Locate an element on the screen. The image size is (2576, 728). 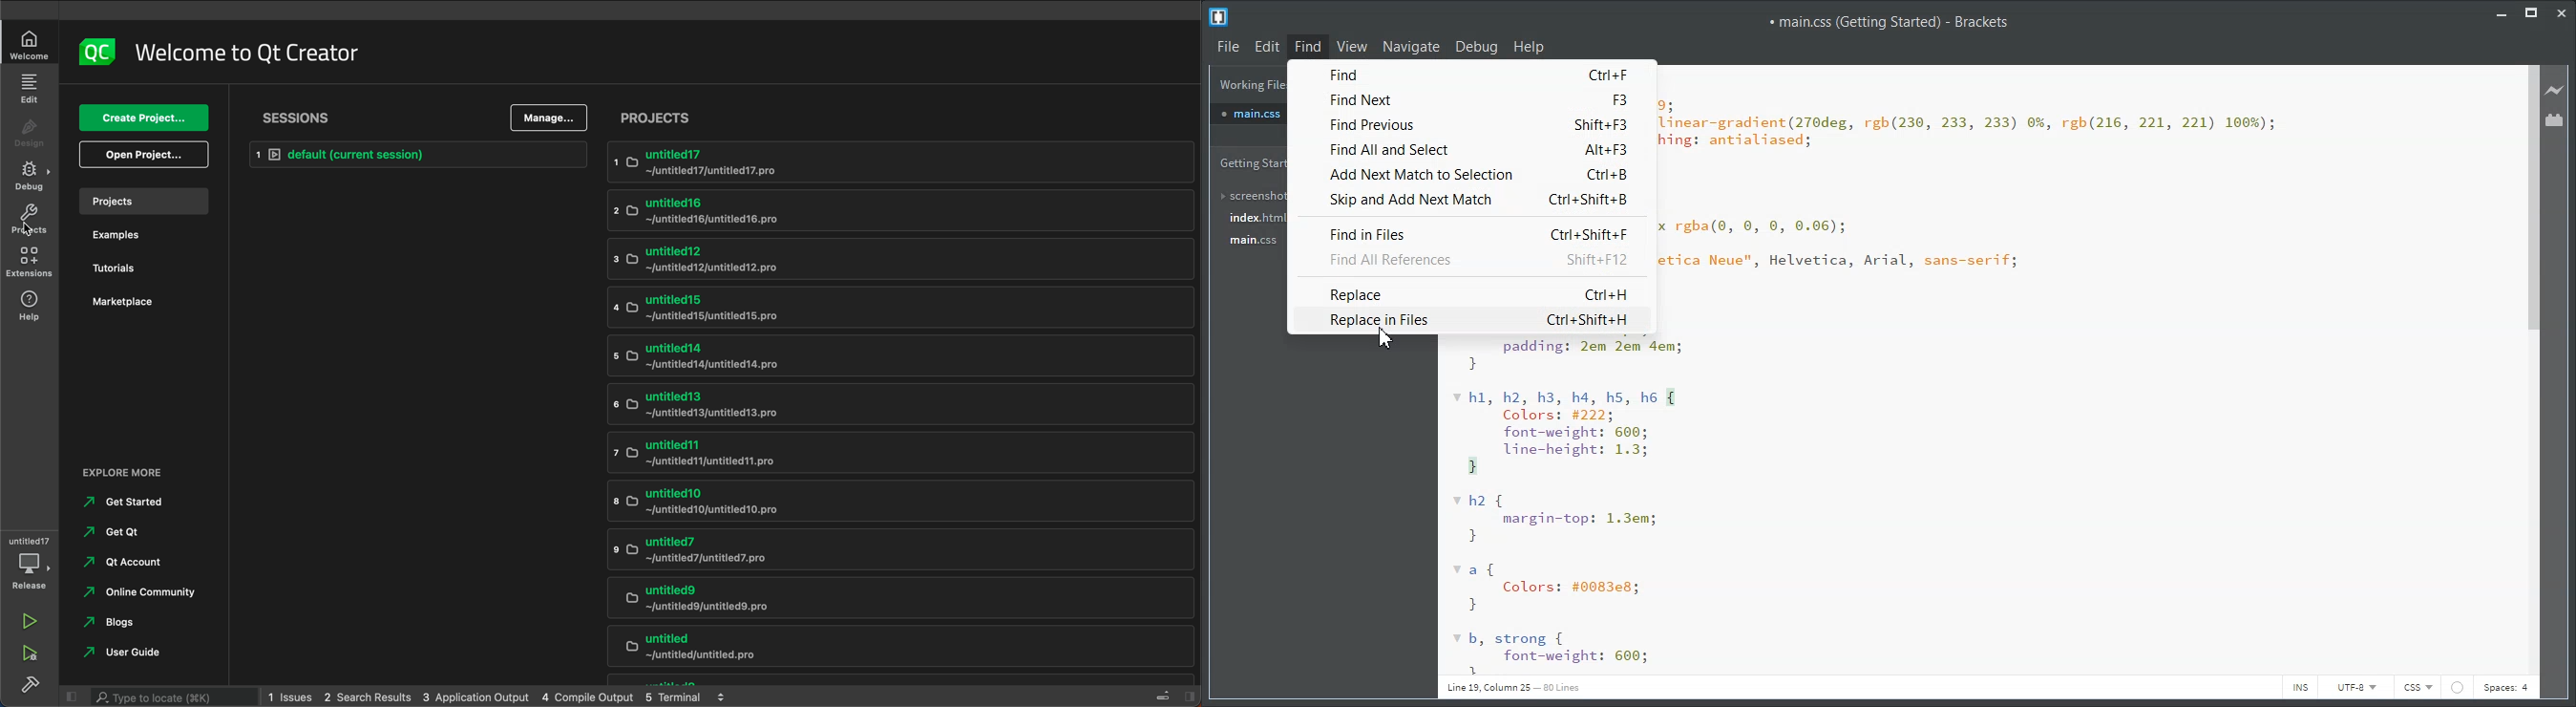
INS is located at coordinates (2299, 687).